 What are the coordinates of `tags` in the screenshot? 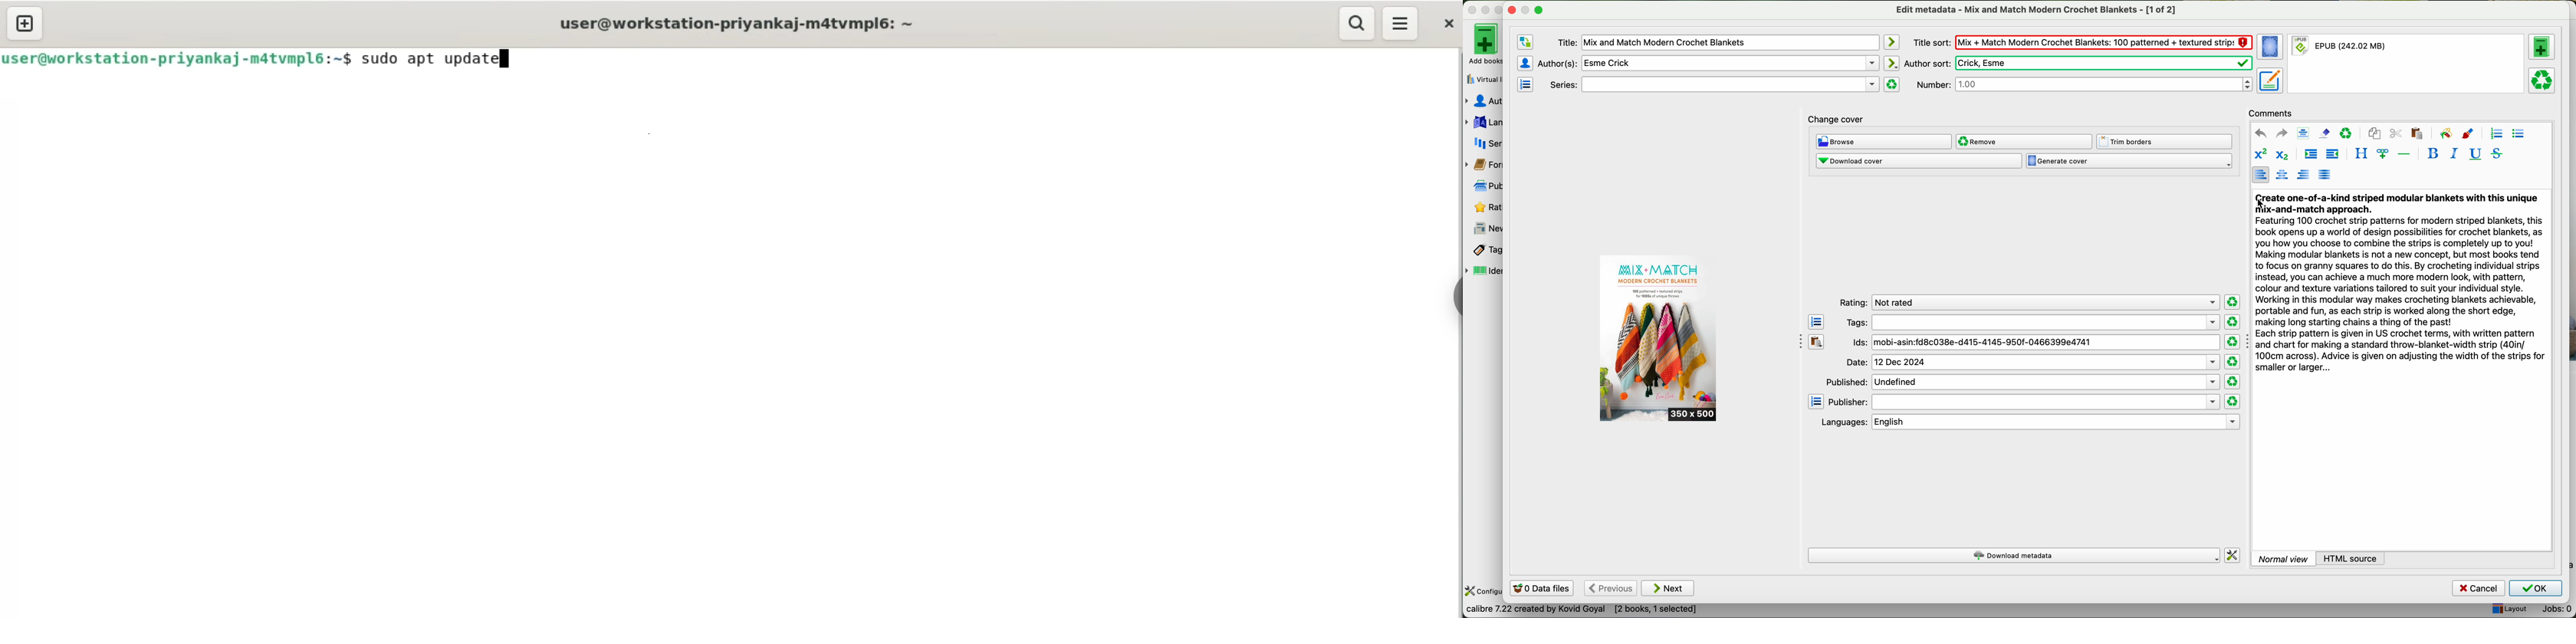 It's located at (2032, 322).